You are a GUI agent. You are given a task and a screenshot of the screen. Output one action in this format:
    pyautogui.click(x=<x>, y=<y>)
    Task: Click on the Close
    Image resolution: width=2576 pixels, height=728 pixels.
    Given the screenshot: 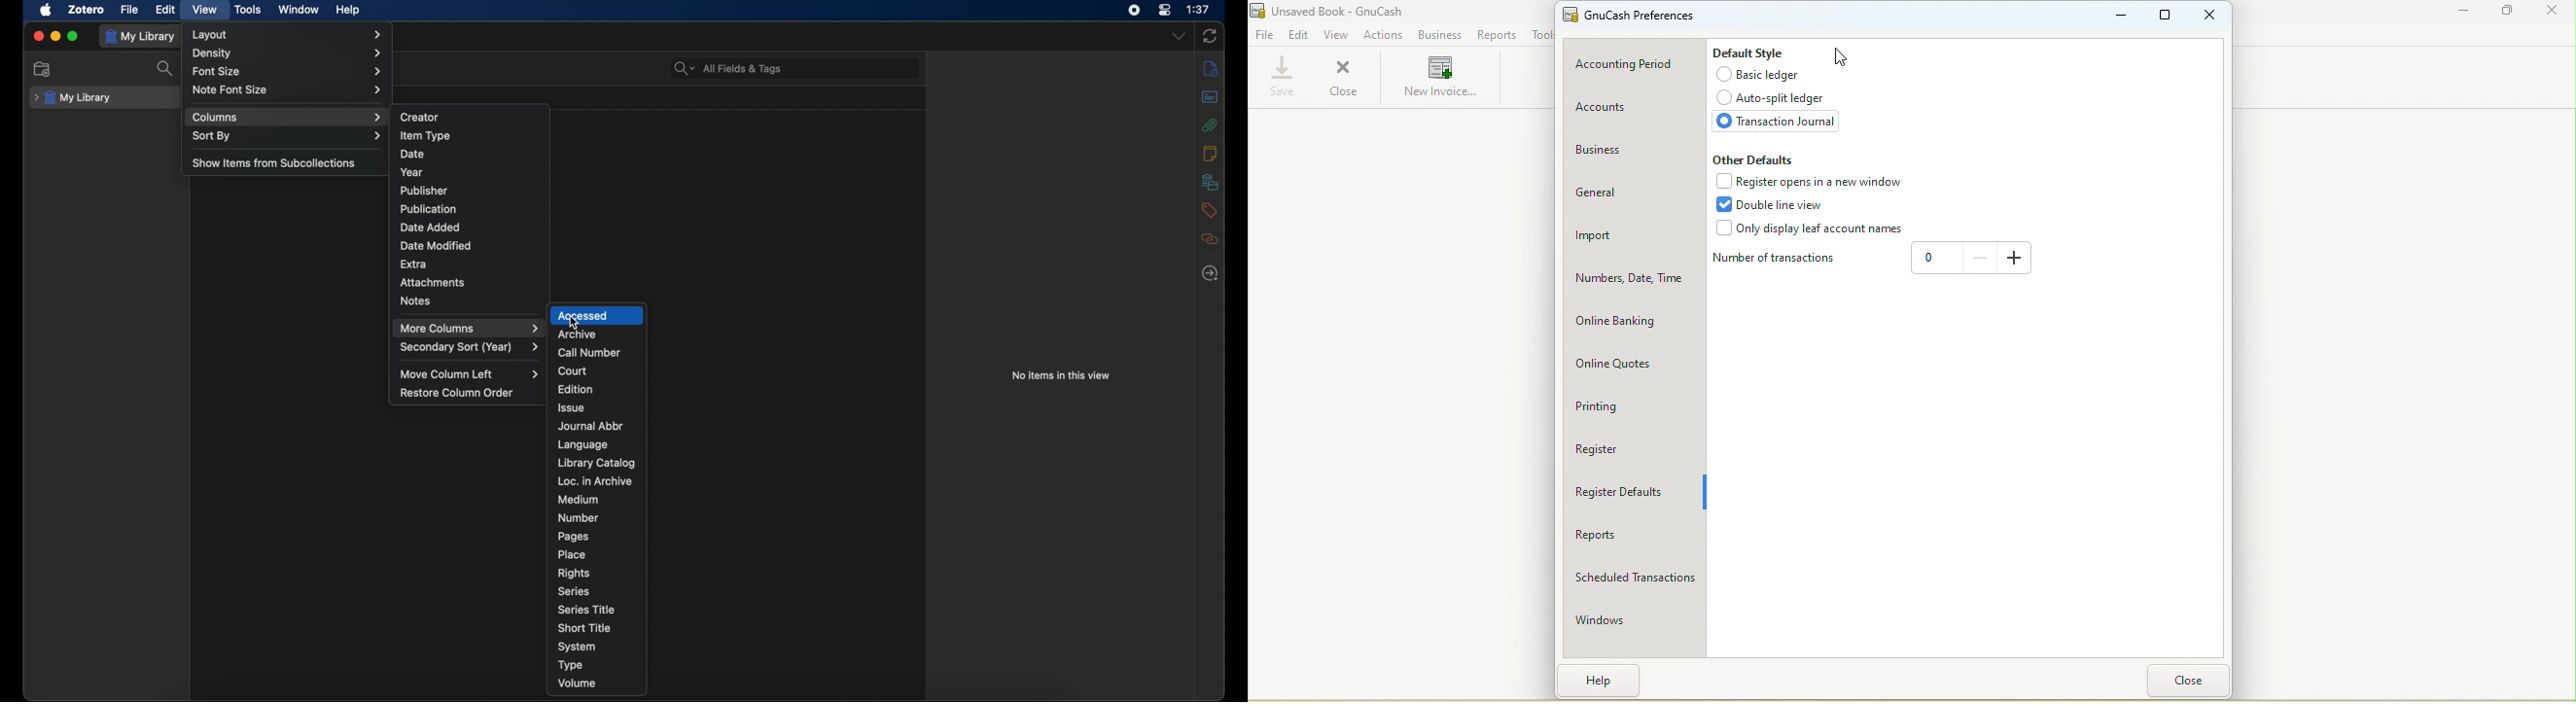 What is the action you would take?
    pyautogui.click(x=2553, y=12)
    